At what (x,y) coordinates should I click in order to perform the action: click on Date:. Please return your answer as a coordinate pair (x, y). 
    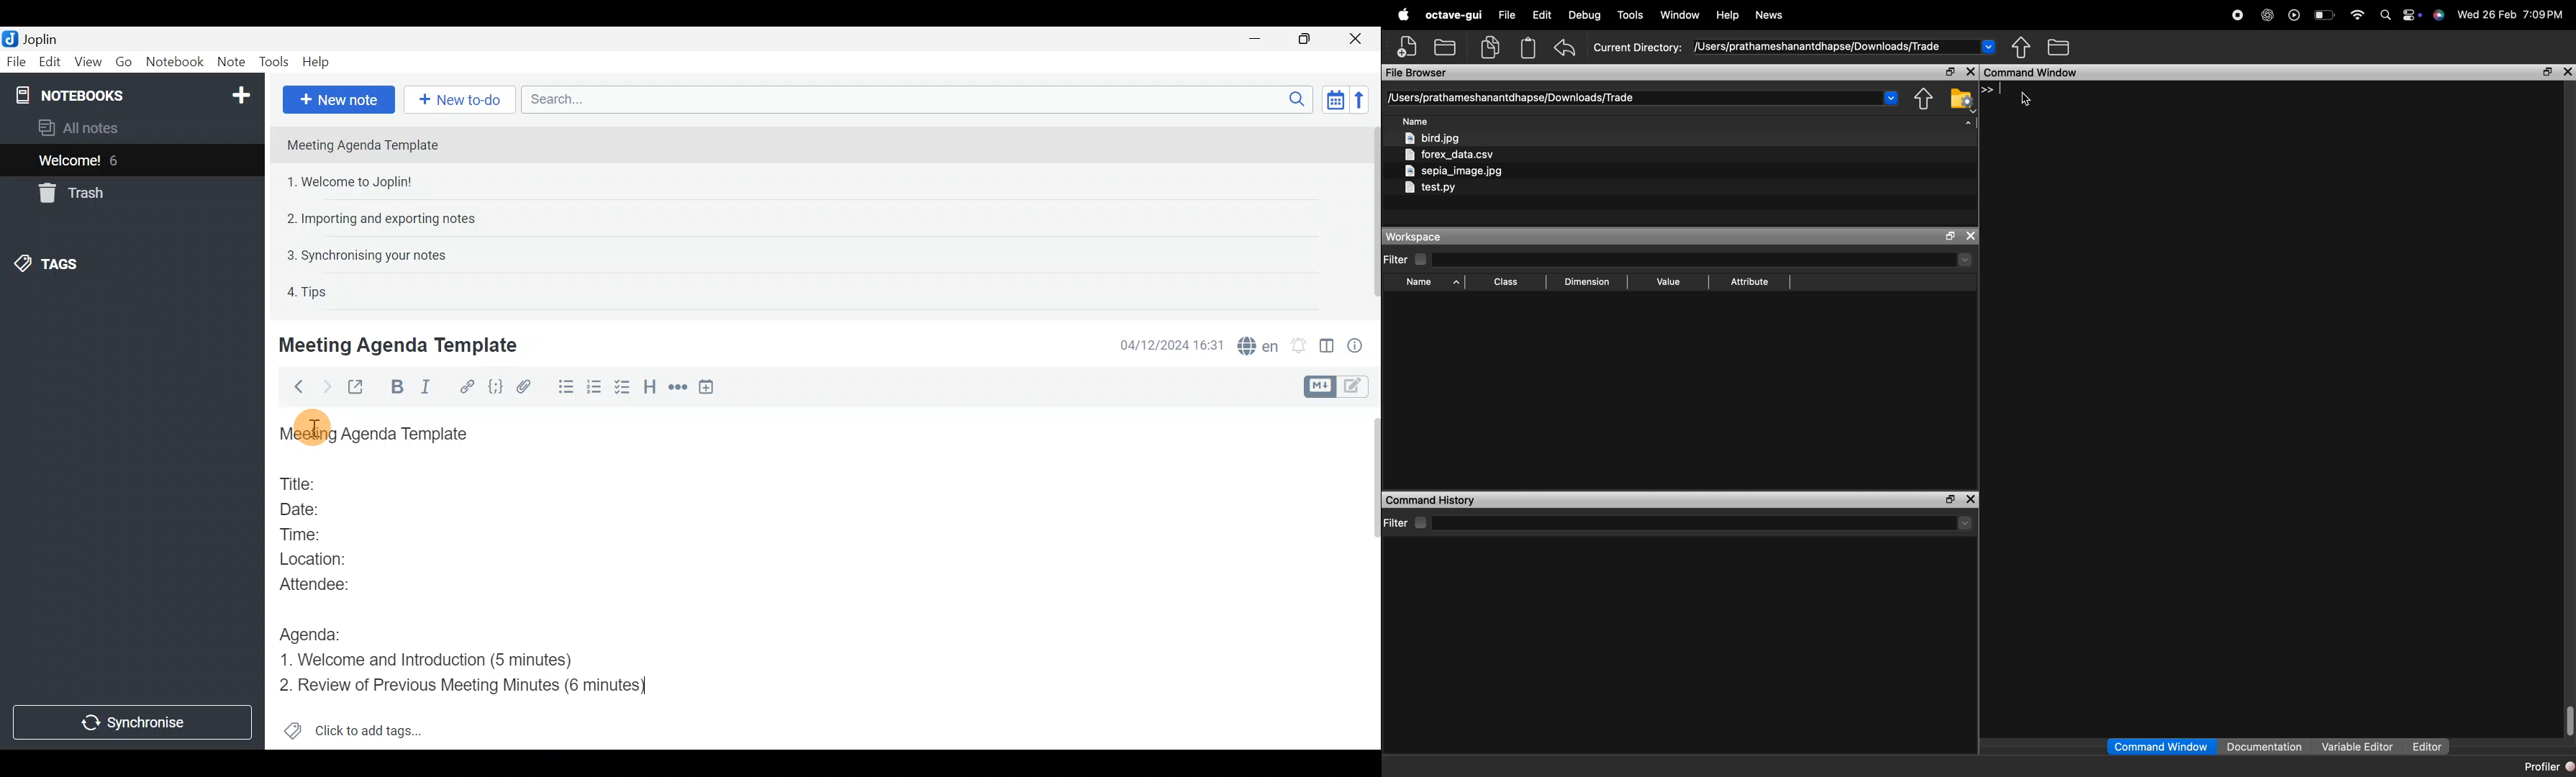
    Looking at the image, I should click on (312, 507).